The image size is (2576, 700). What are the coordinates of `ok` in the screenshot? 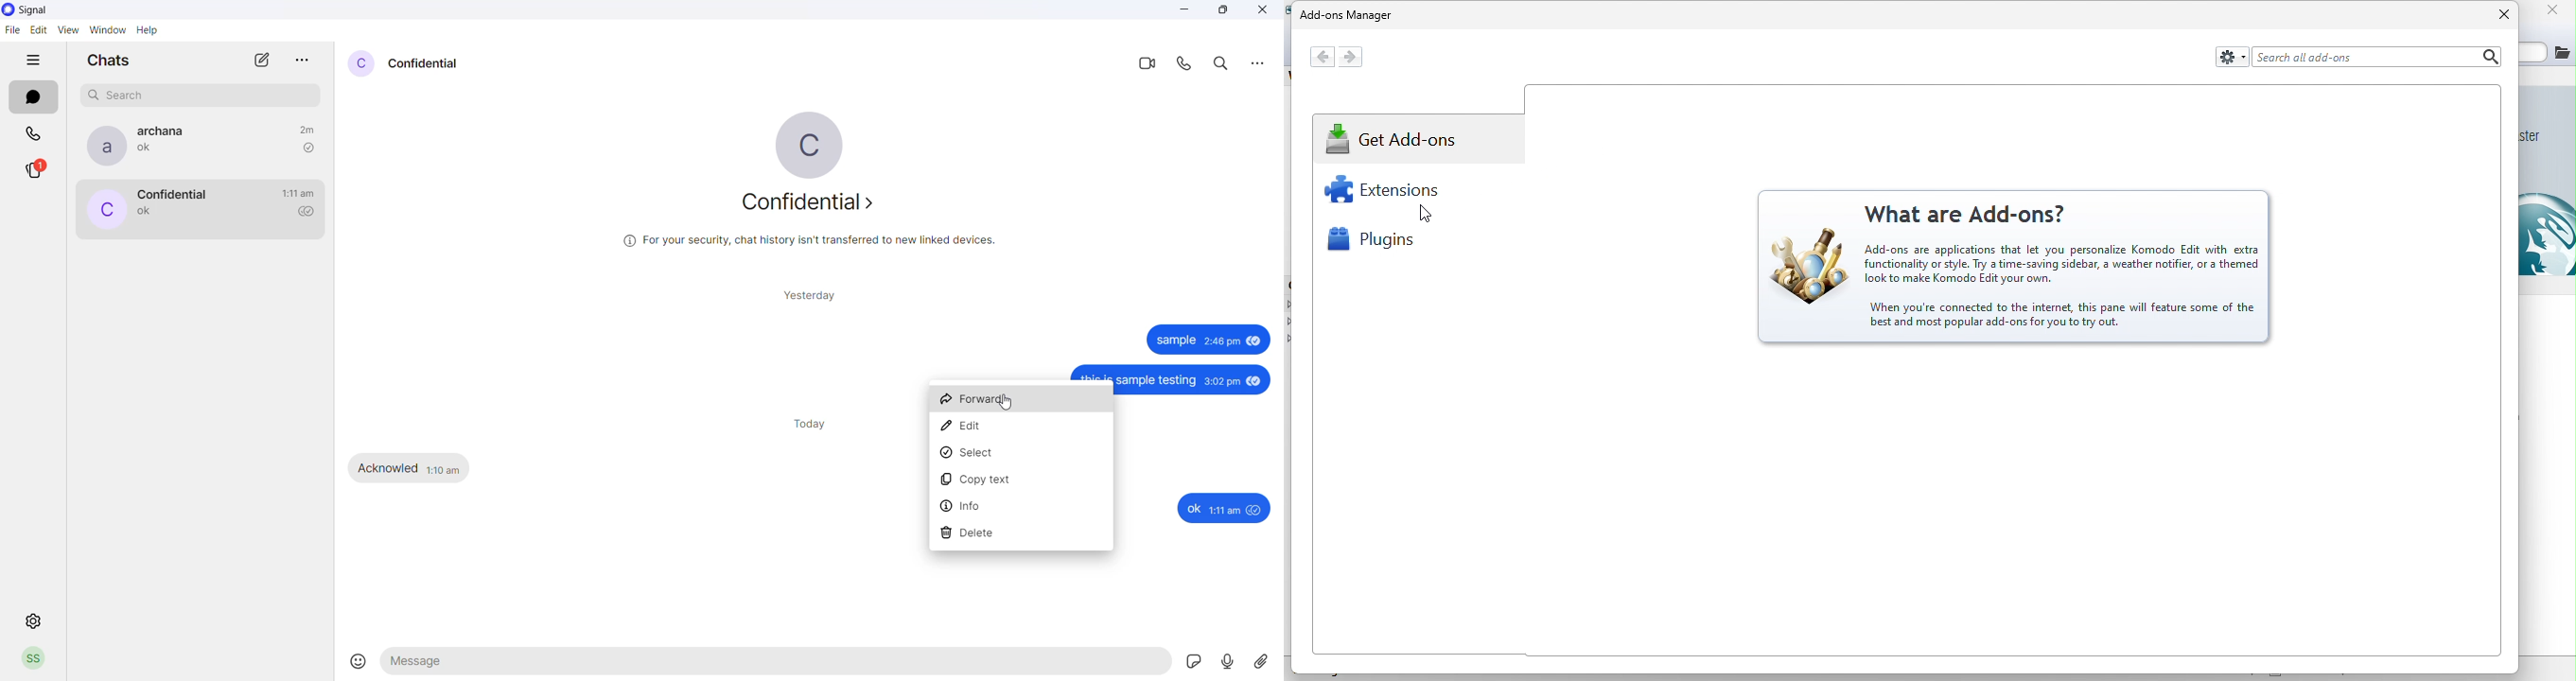 It's located at (1194, 509).